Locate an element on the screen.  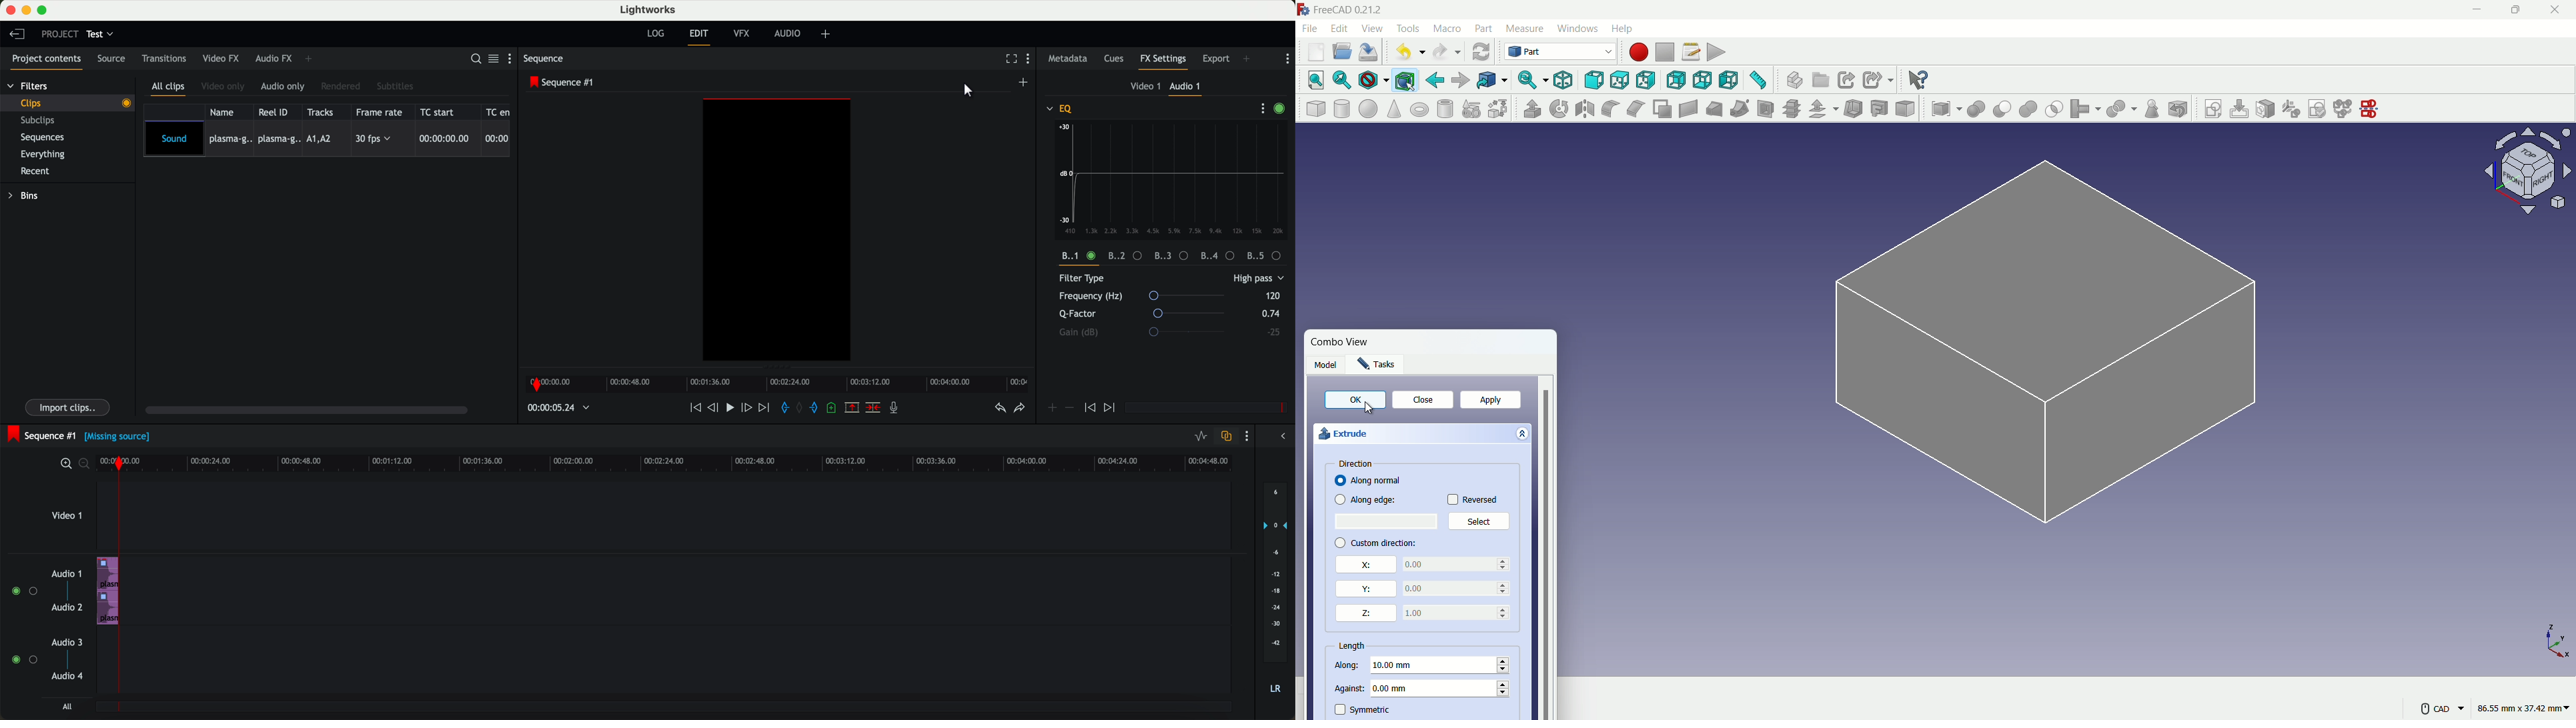
0.00 is located at coordinates (1457, 564).